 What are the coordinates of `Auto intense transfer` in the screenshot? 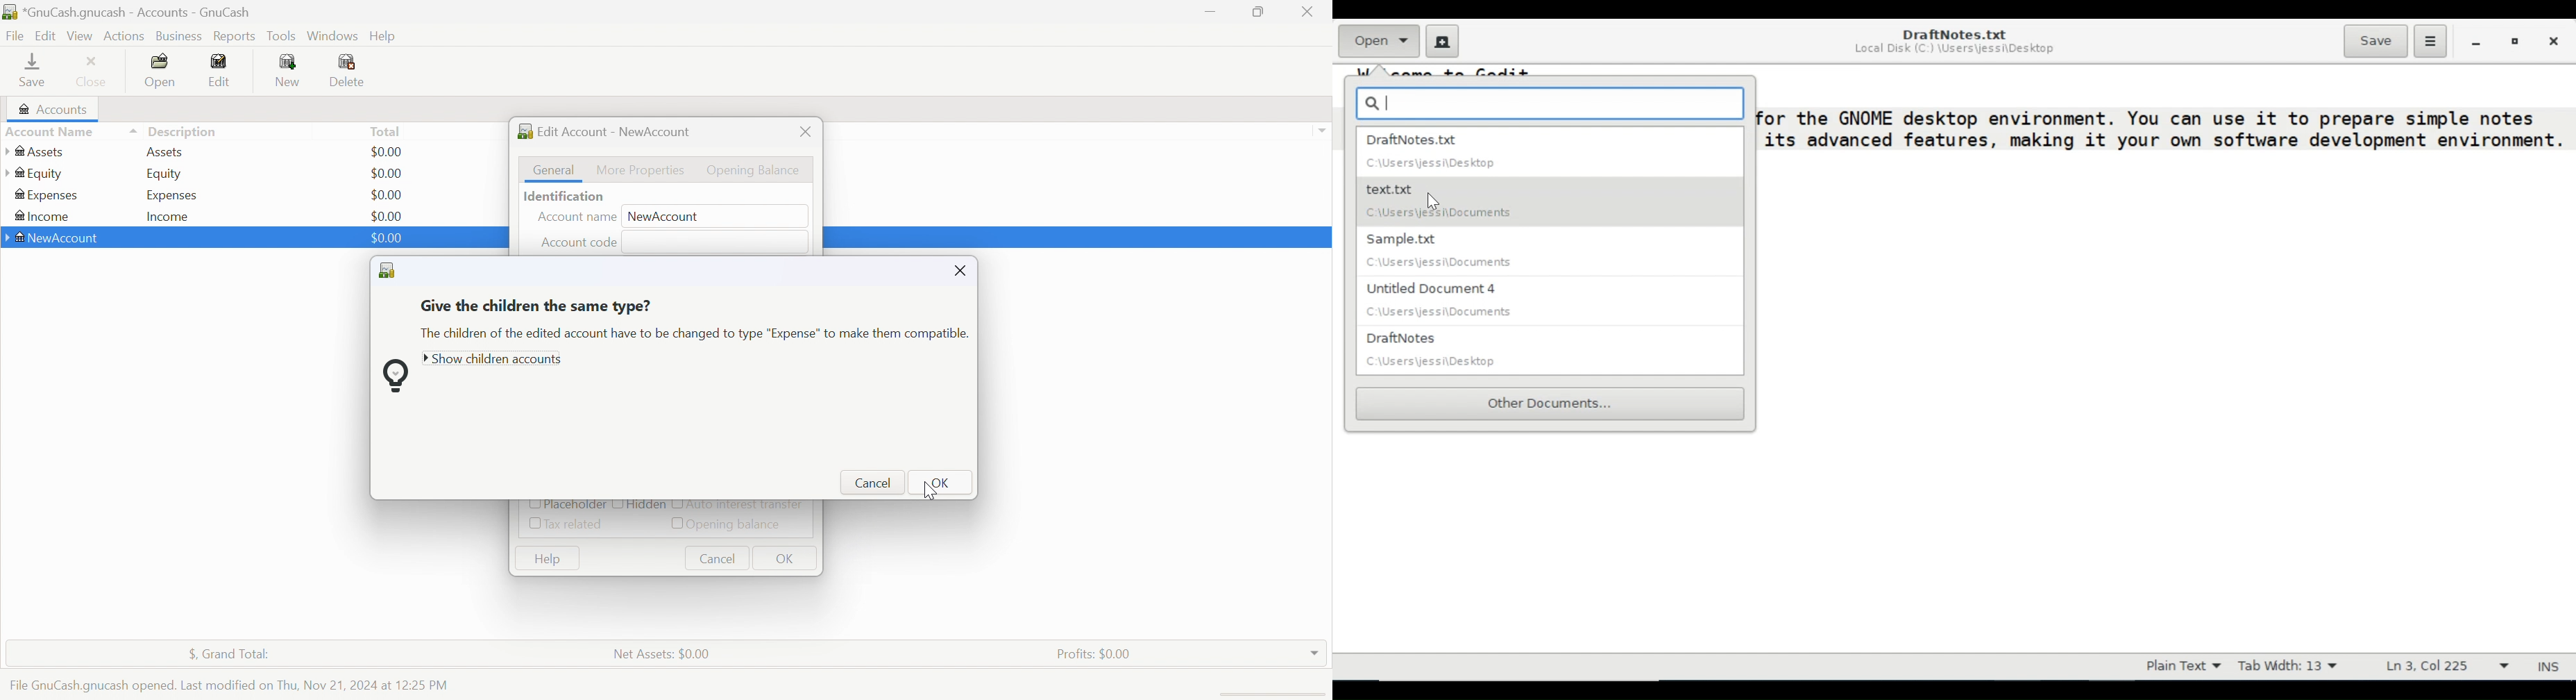 It's located at (749, 506).